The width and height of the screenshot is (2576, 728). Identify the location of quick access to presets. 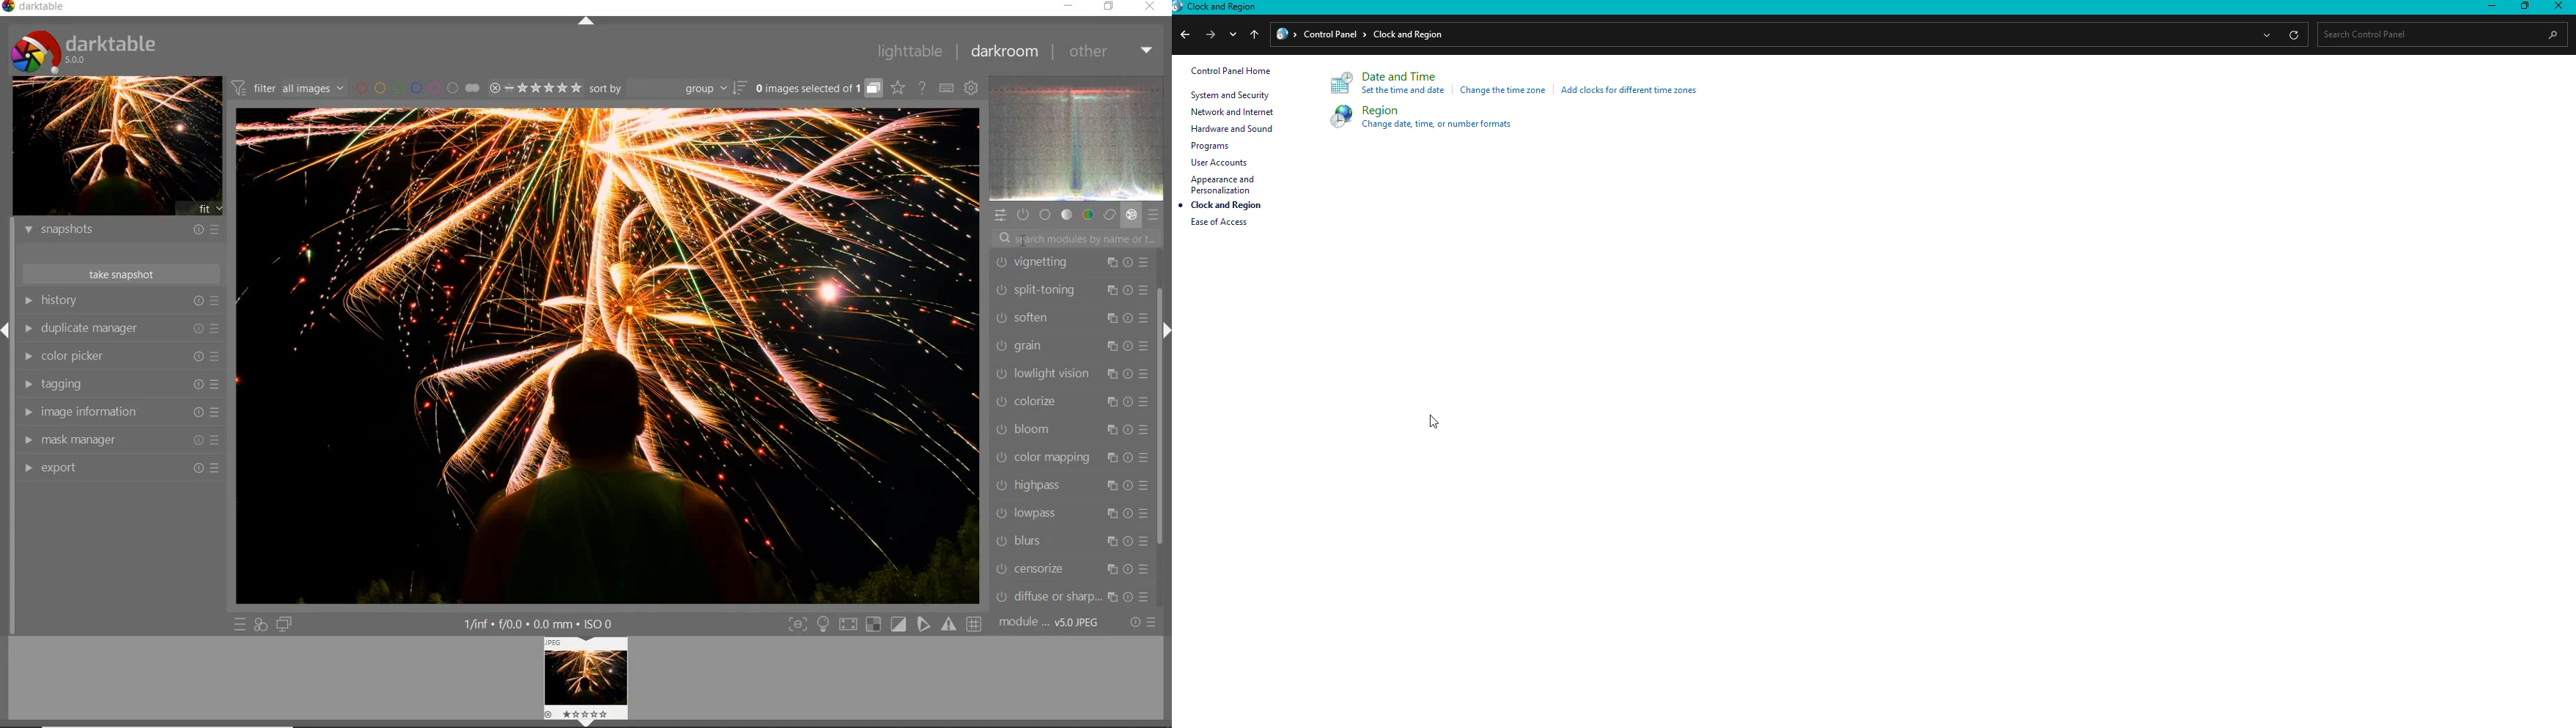
(241, 625).